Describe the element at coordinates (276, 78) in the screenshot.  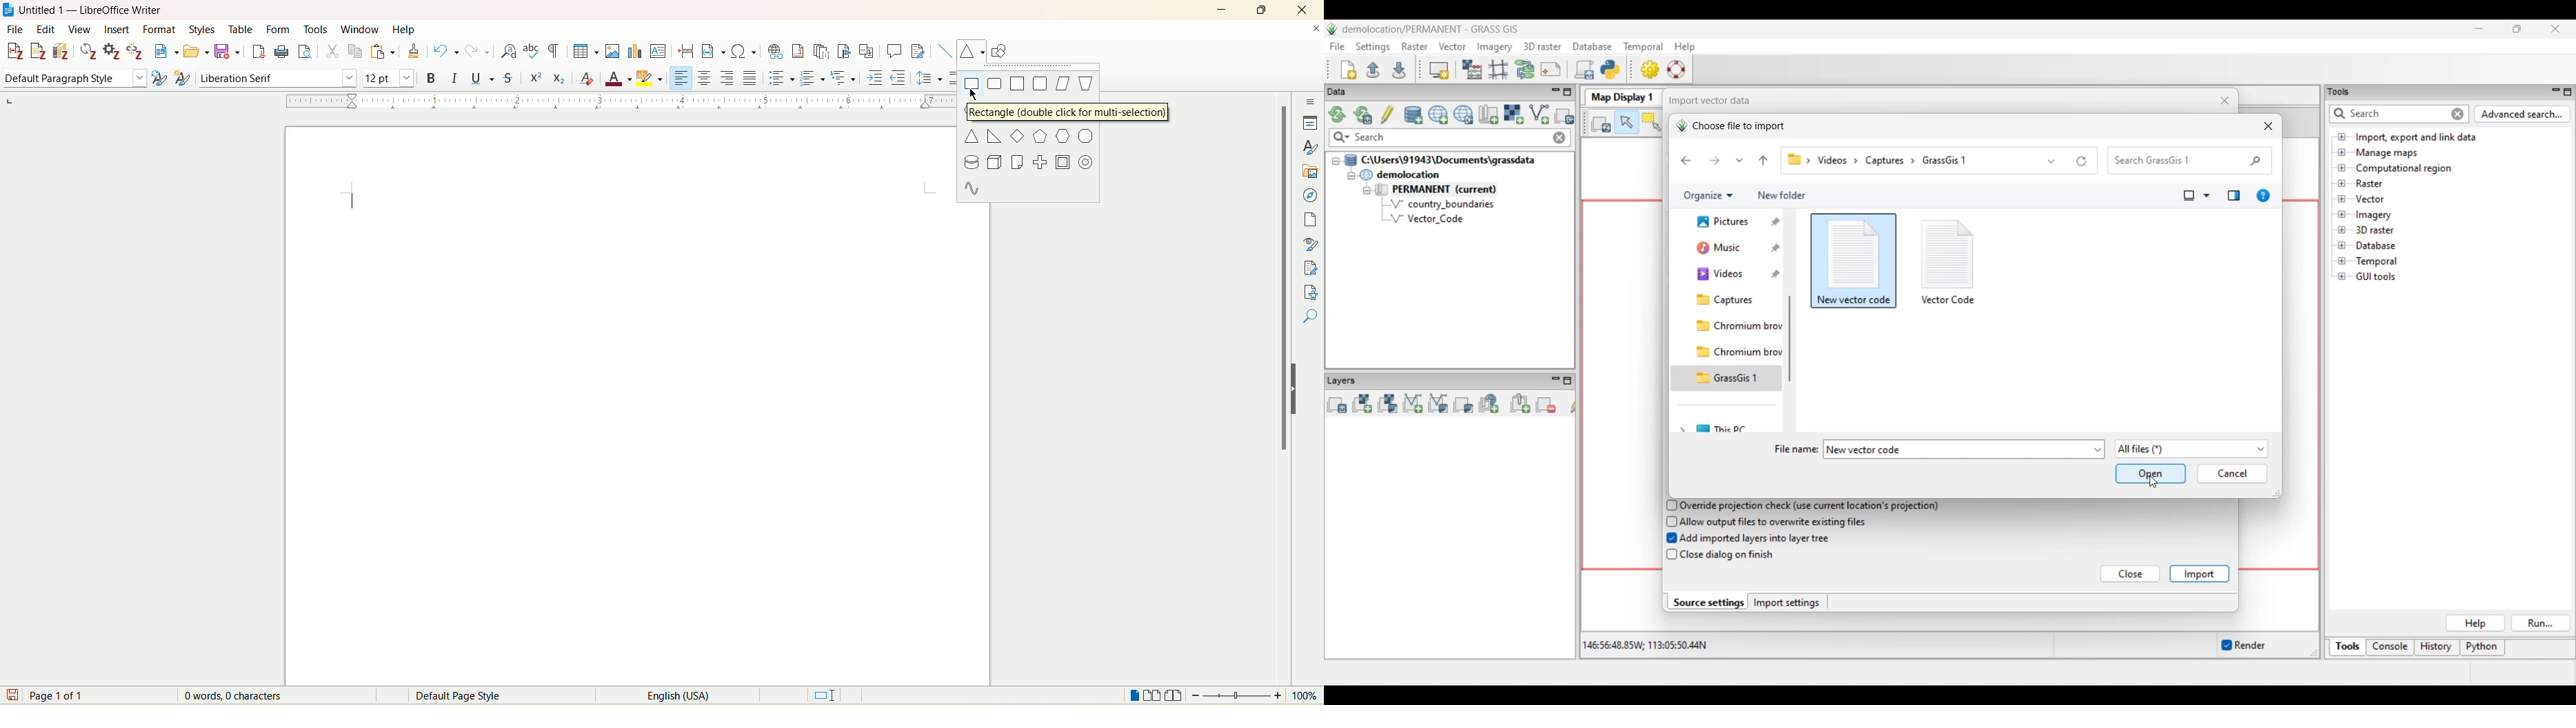
I see `font name` at that location.